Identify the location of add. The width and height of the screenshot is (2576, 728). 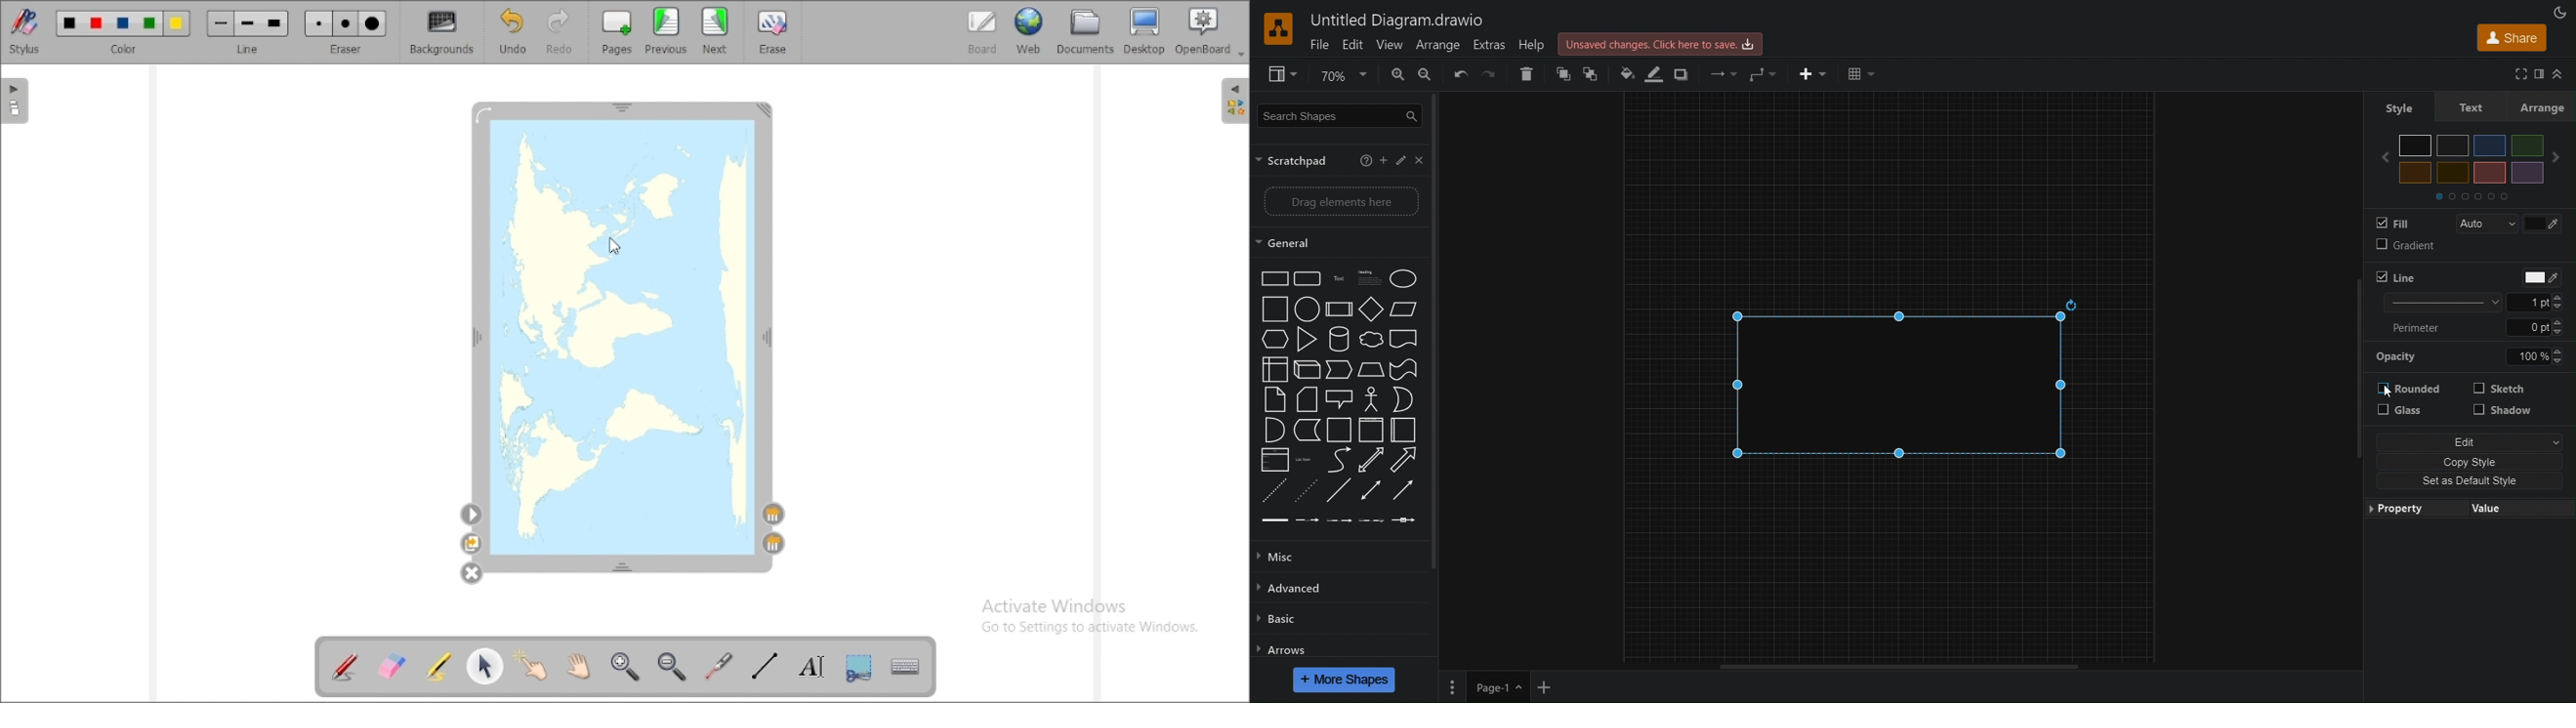
(1386, 162).